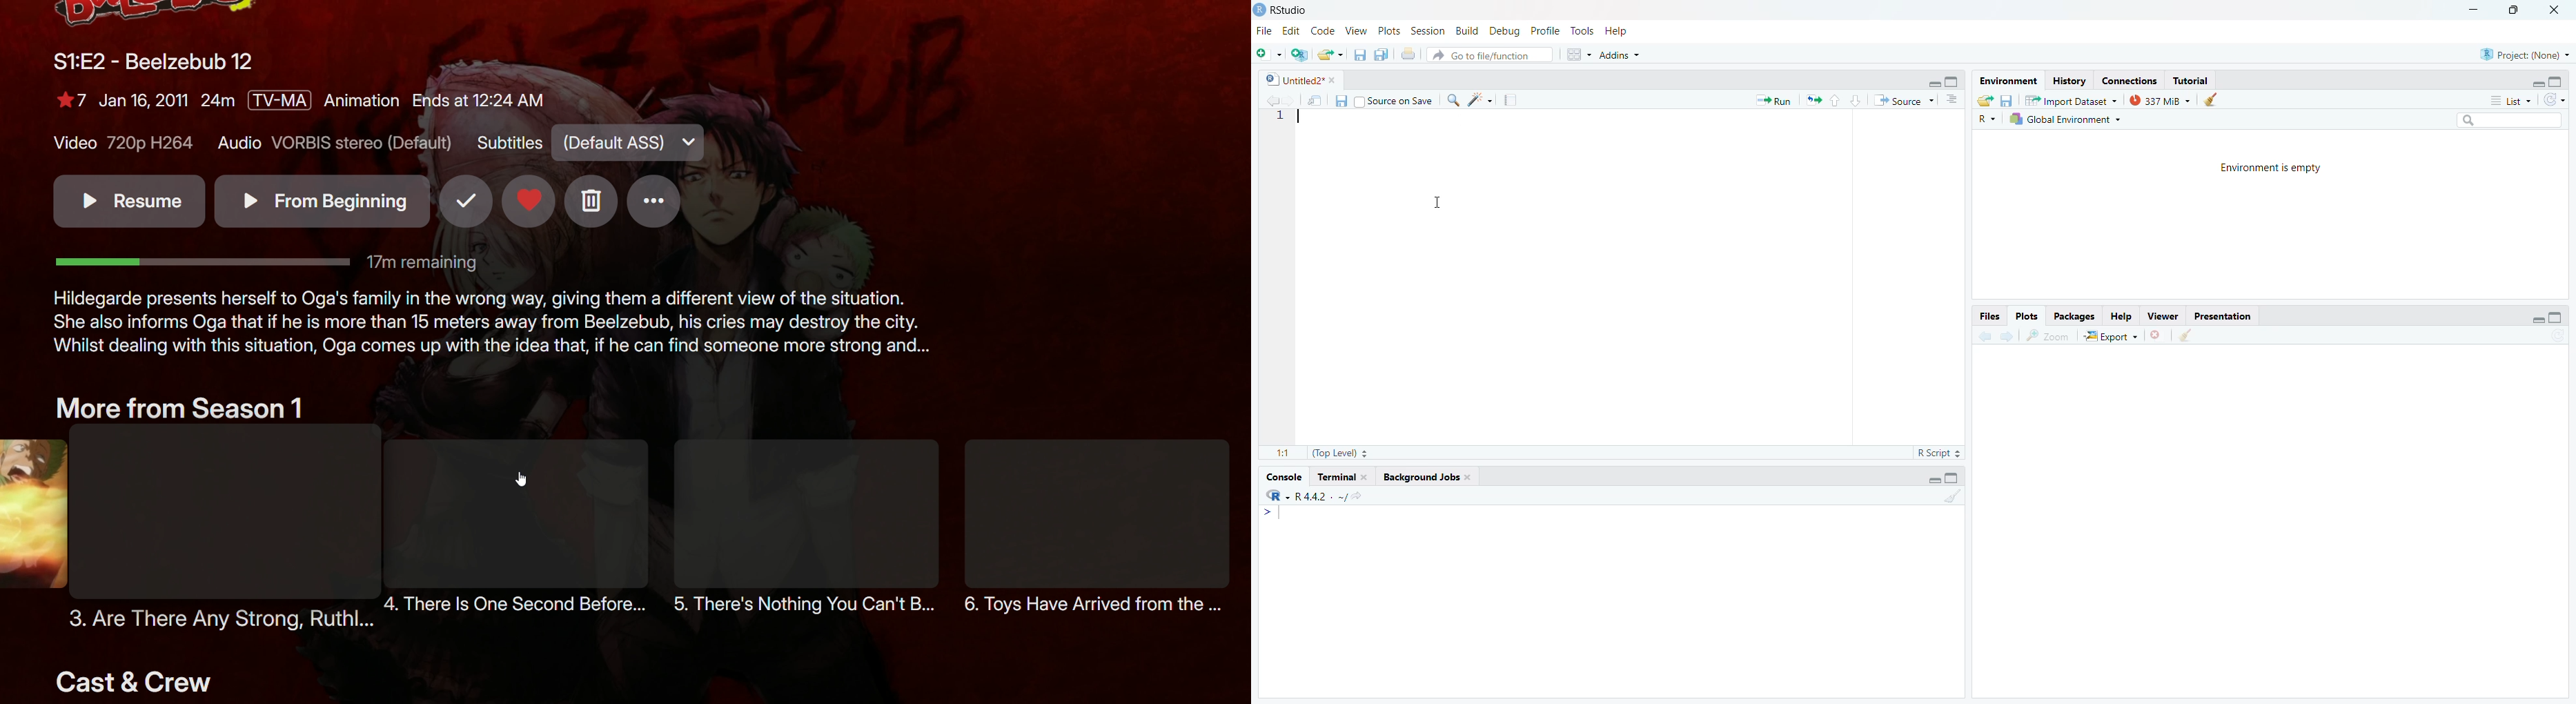  I want to click on  Import Dataset ~, so click(2076, 103).